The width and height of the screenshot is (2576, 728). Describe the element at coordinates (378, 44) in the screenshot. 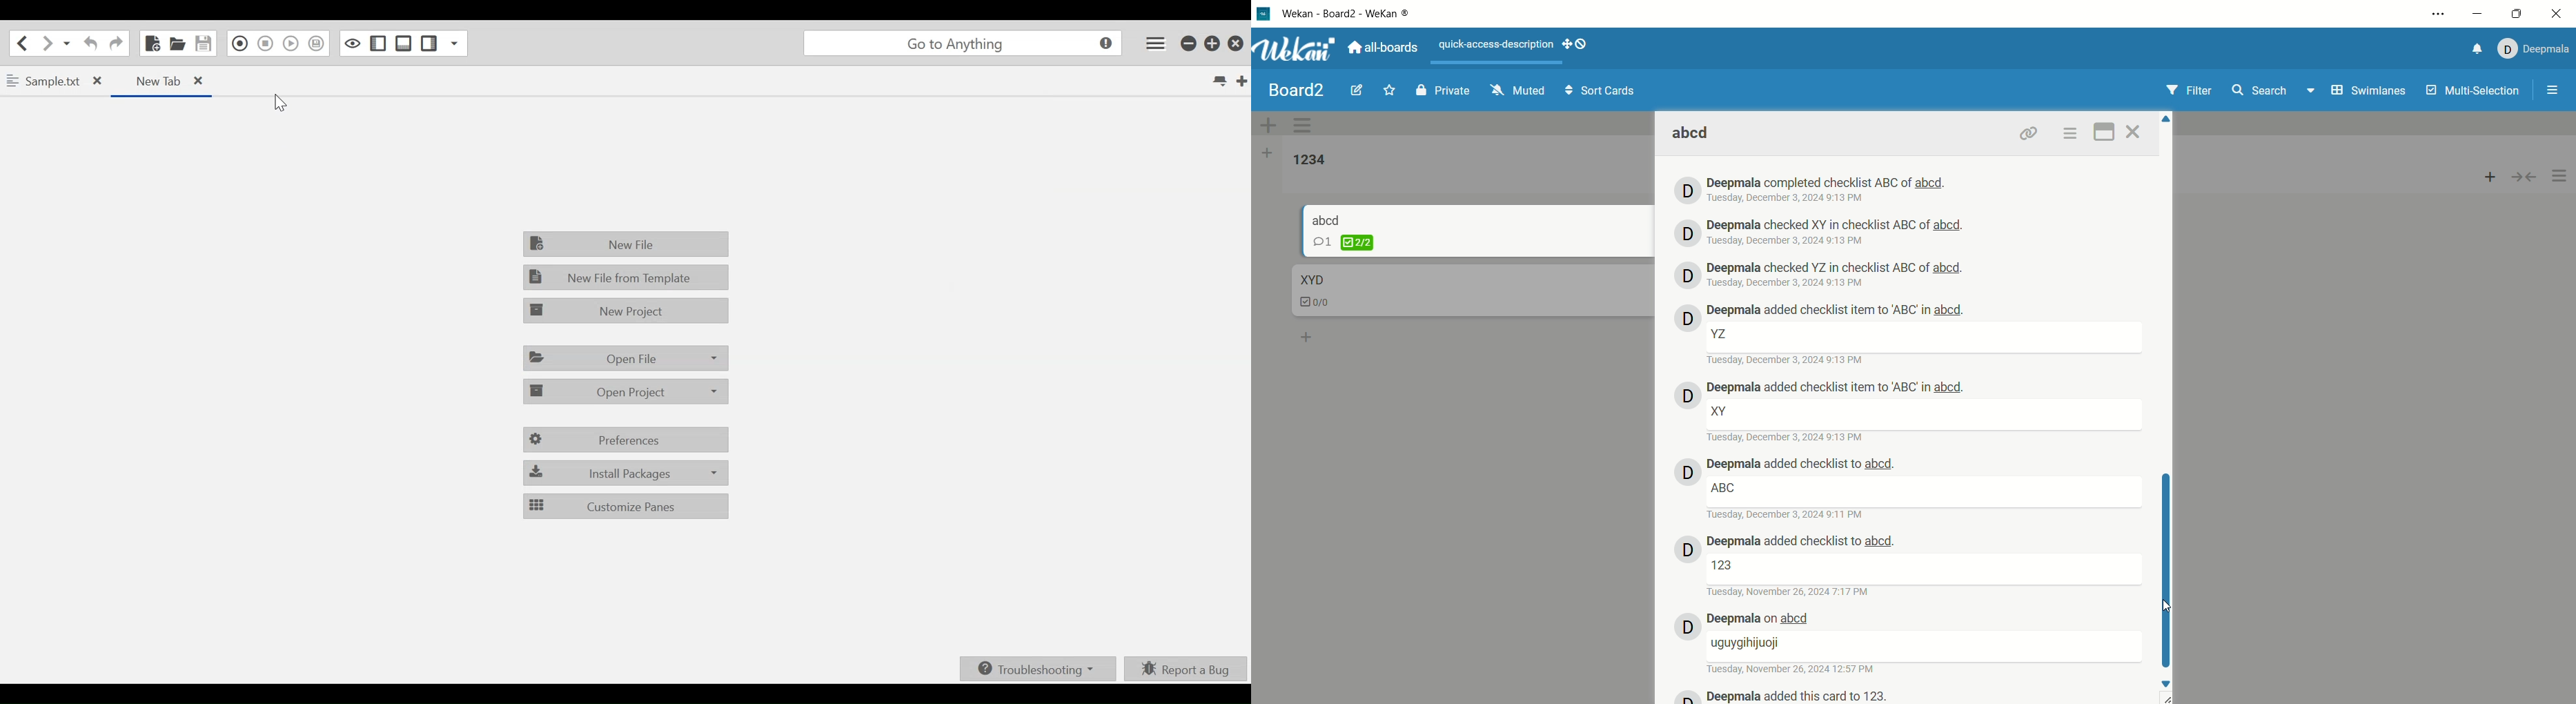

I see `Show/Hide Left Pane` at that location.